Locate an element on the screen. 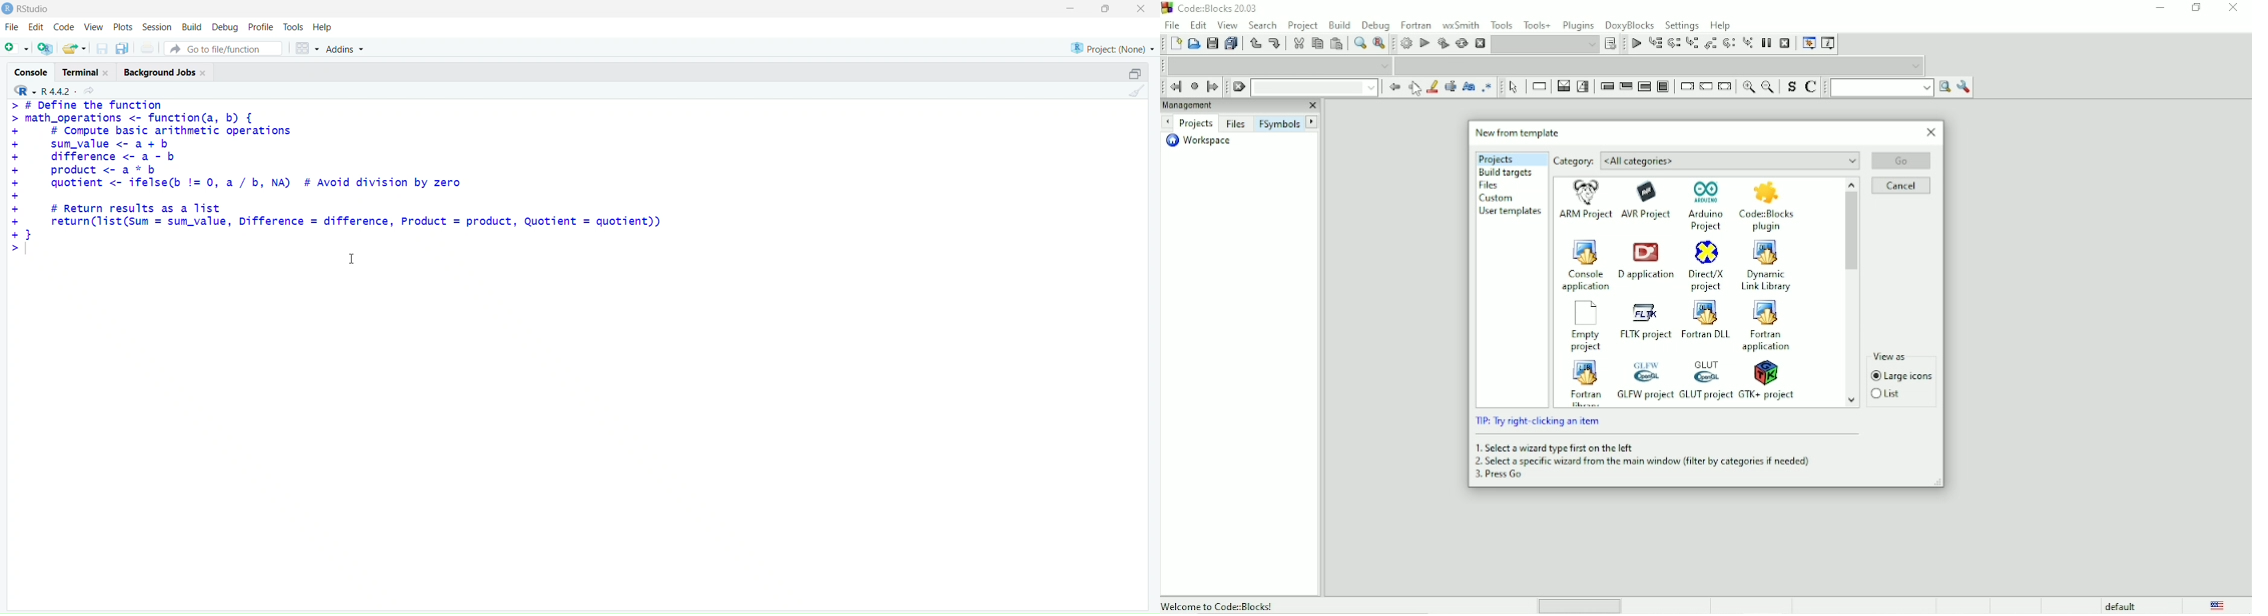  Find is located at coordinates (1359, 44).